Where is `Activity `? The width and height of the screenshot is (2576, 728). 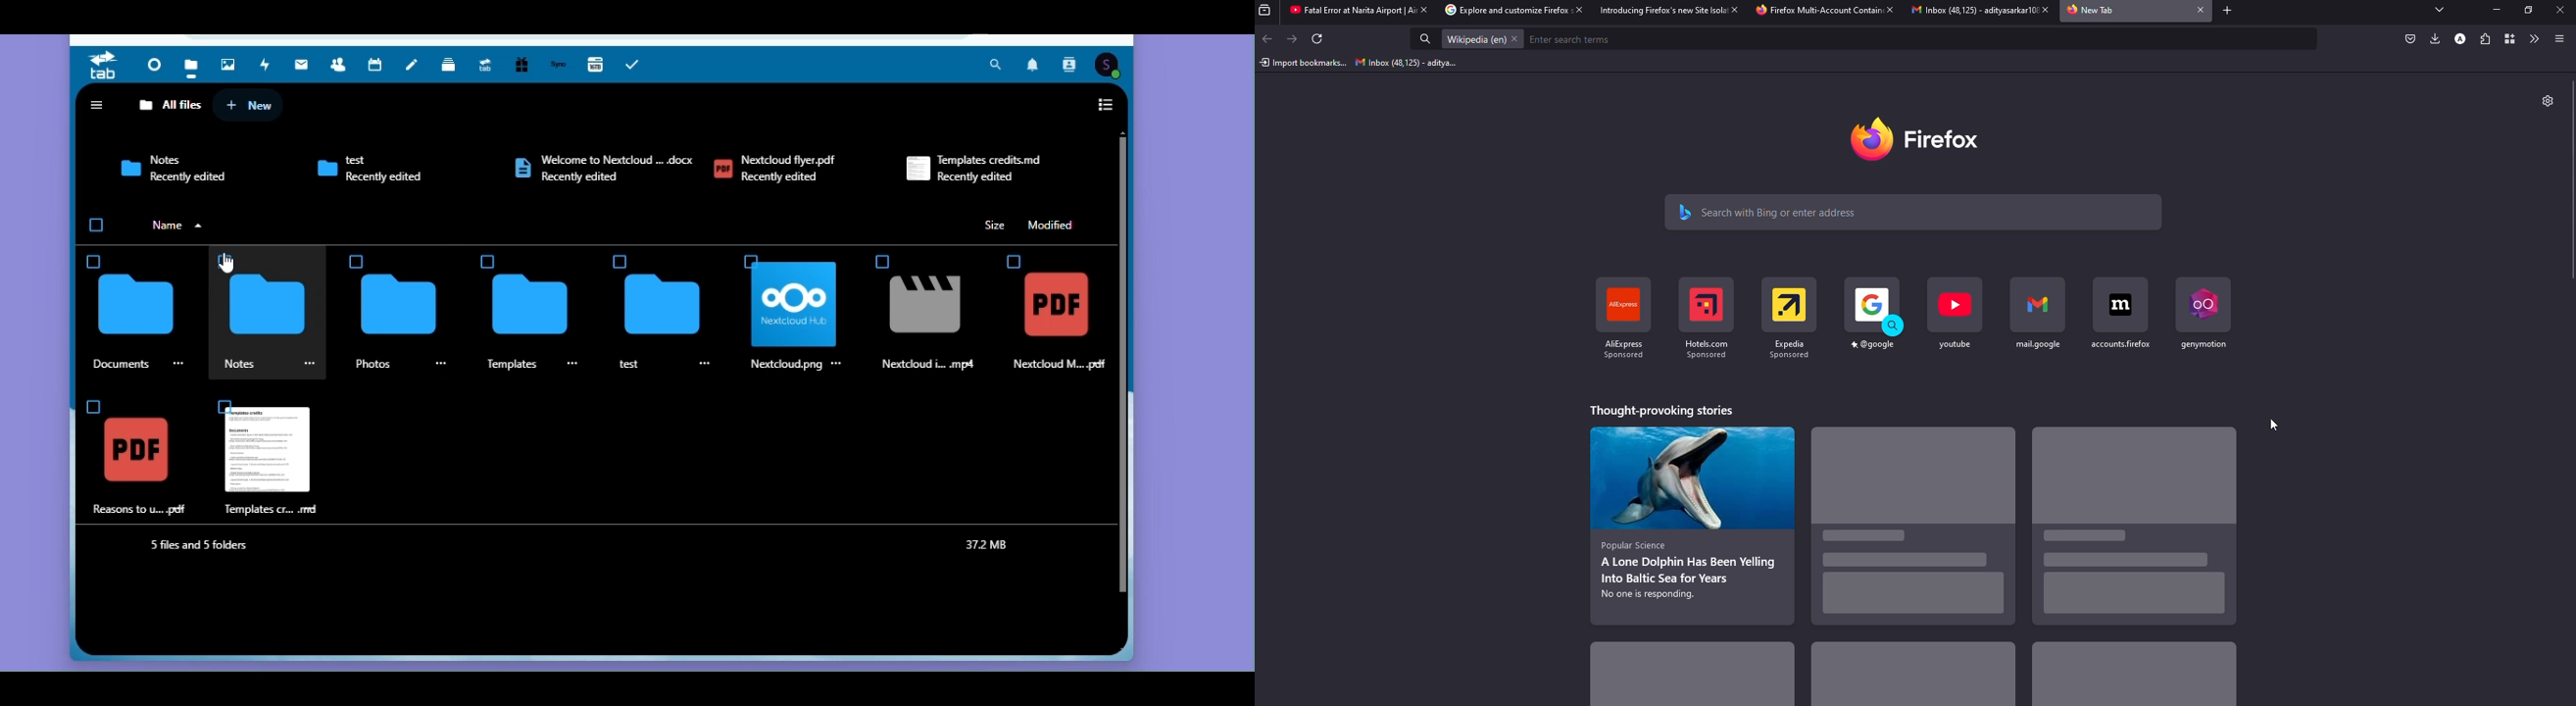
Activity  is located at coordinates (270, 67).